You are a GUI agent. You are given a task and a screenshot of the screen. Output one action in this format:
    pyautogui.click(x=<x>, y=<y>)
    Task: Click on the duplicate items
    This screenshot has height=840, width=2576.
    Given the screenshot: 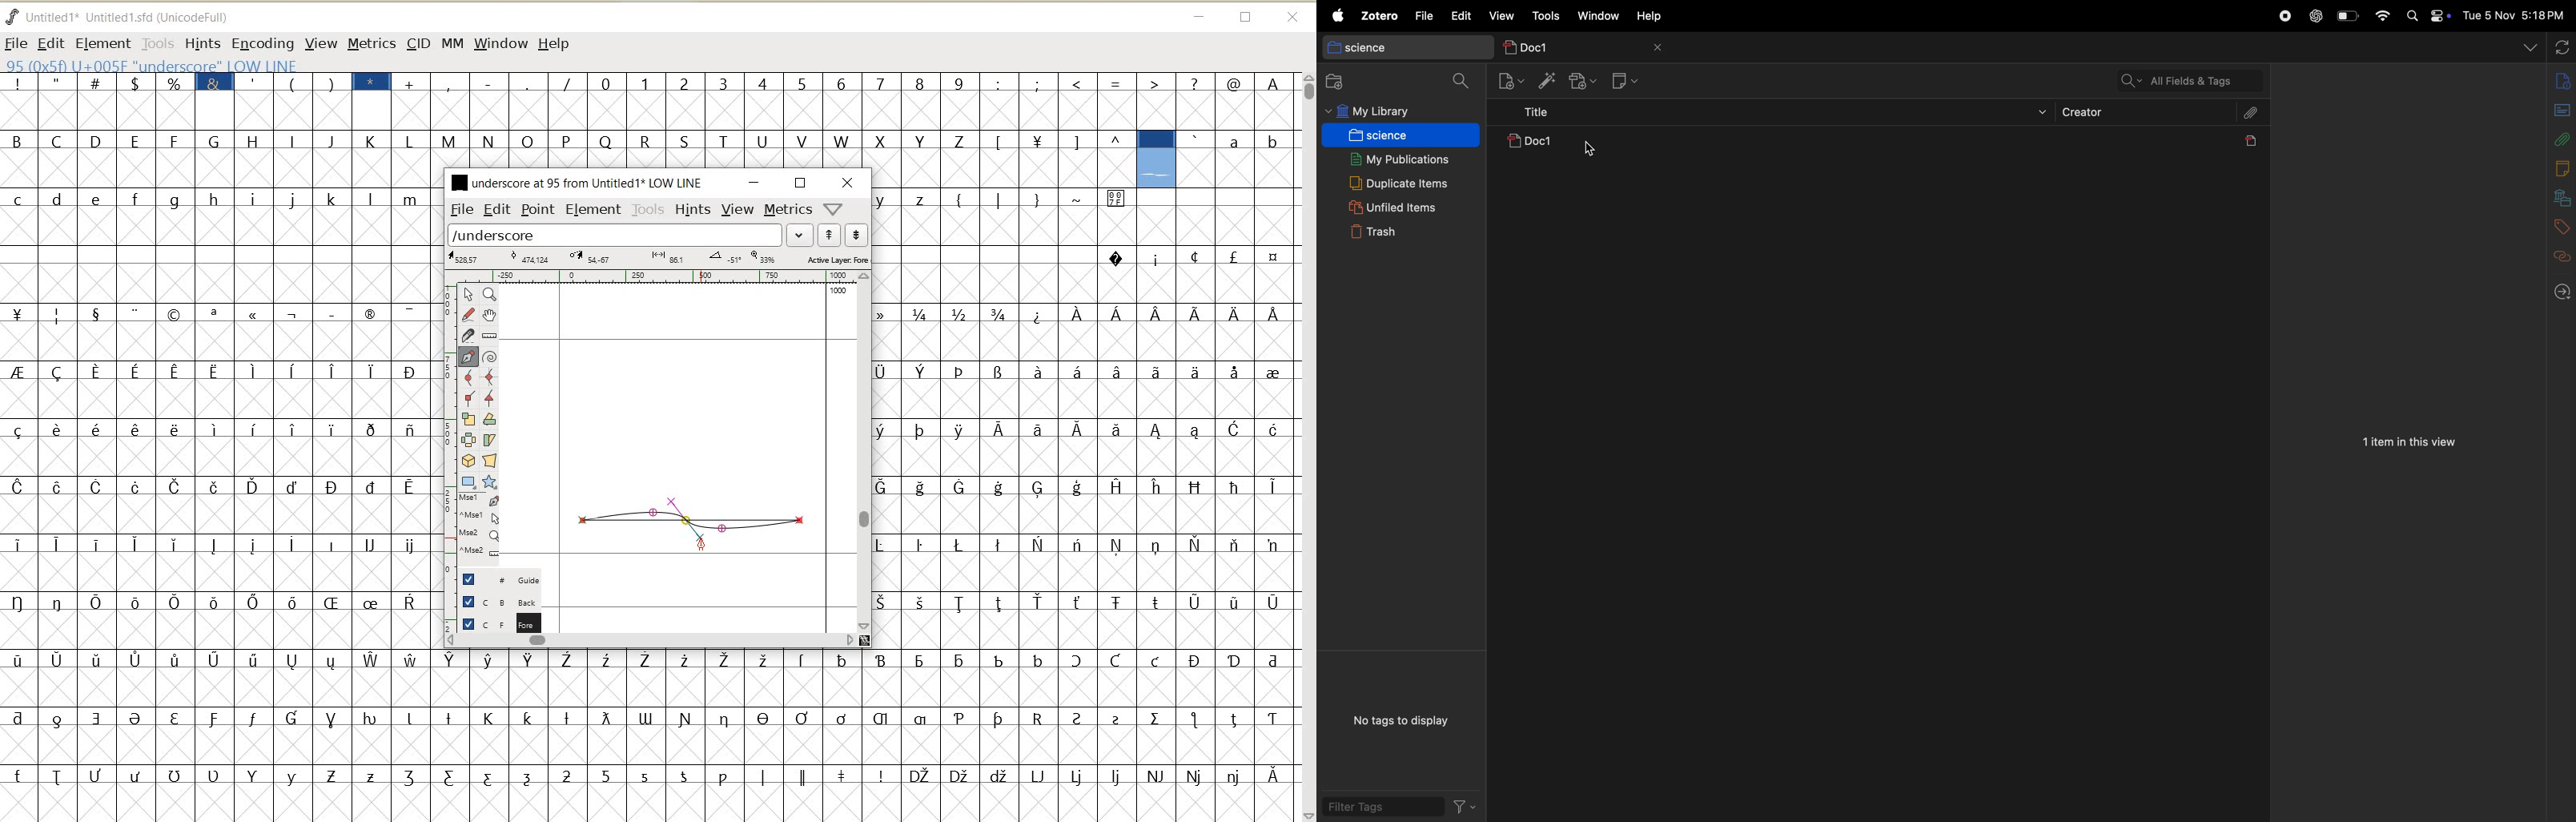 What is the action you would take?
    pyautogui.click(x=1399, y=182)
    